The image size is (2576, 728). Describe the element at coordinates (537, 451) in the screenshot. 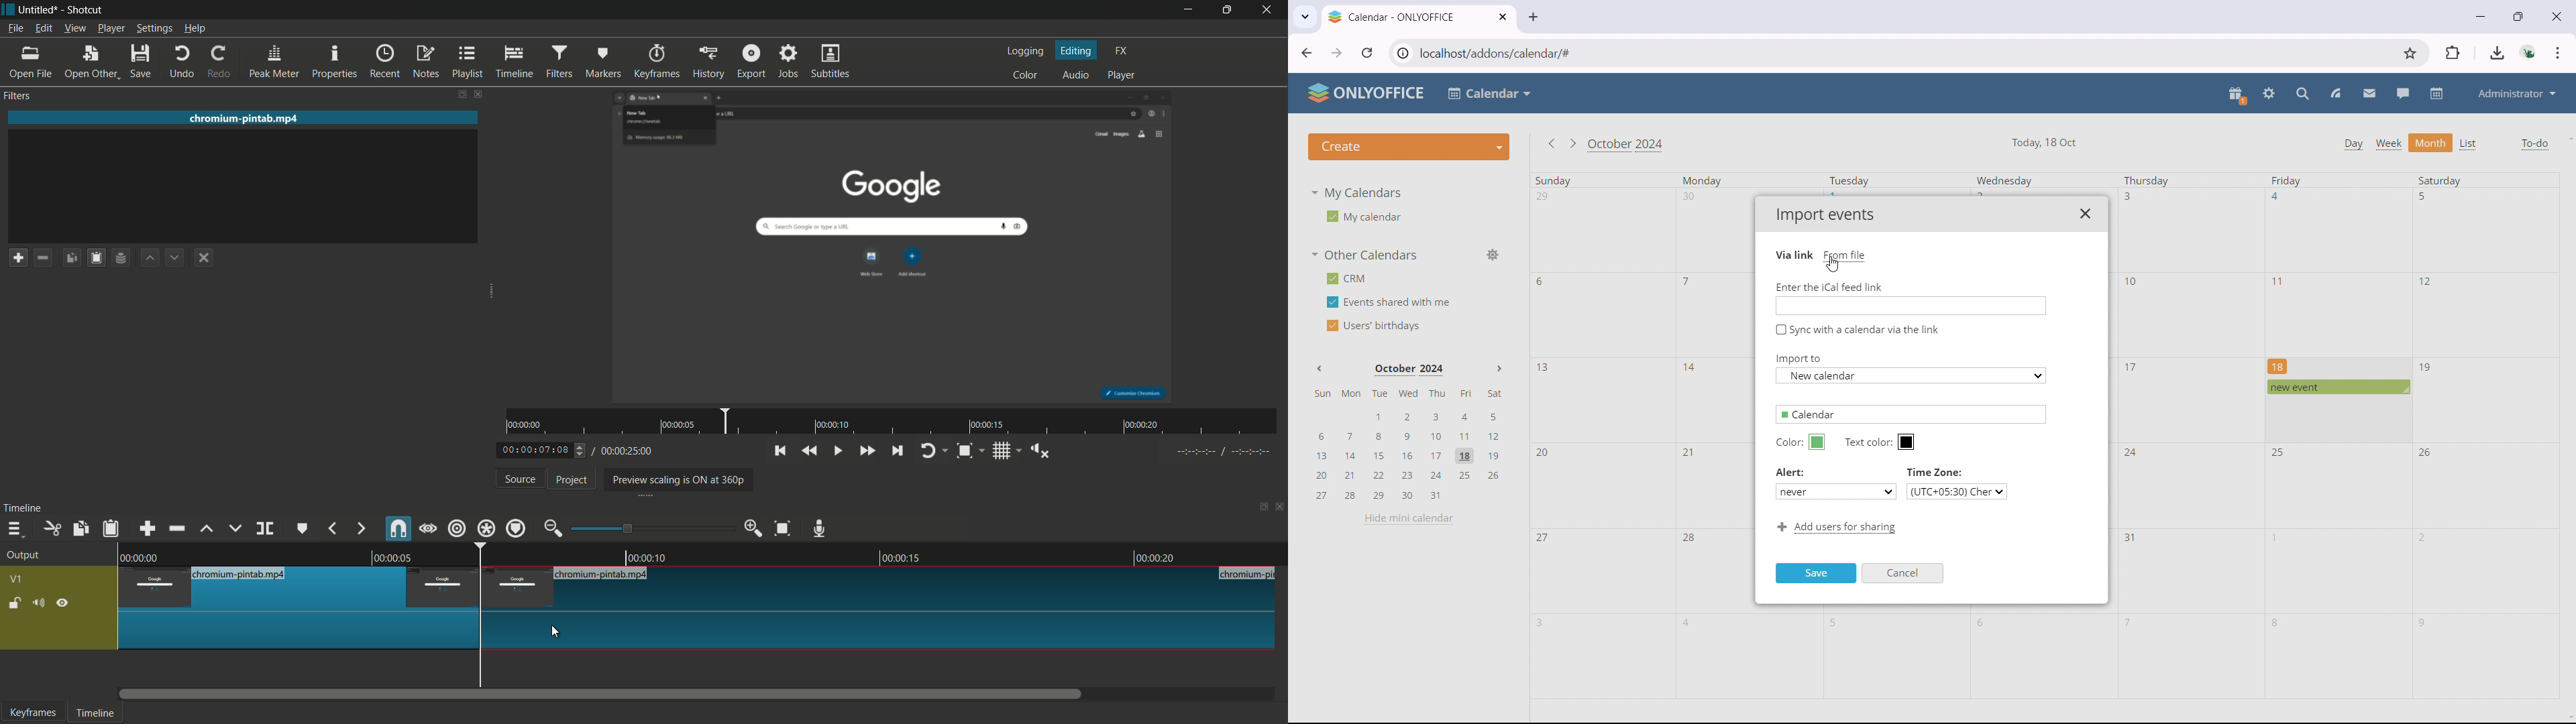

I see `current time` at that location.